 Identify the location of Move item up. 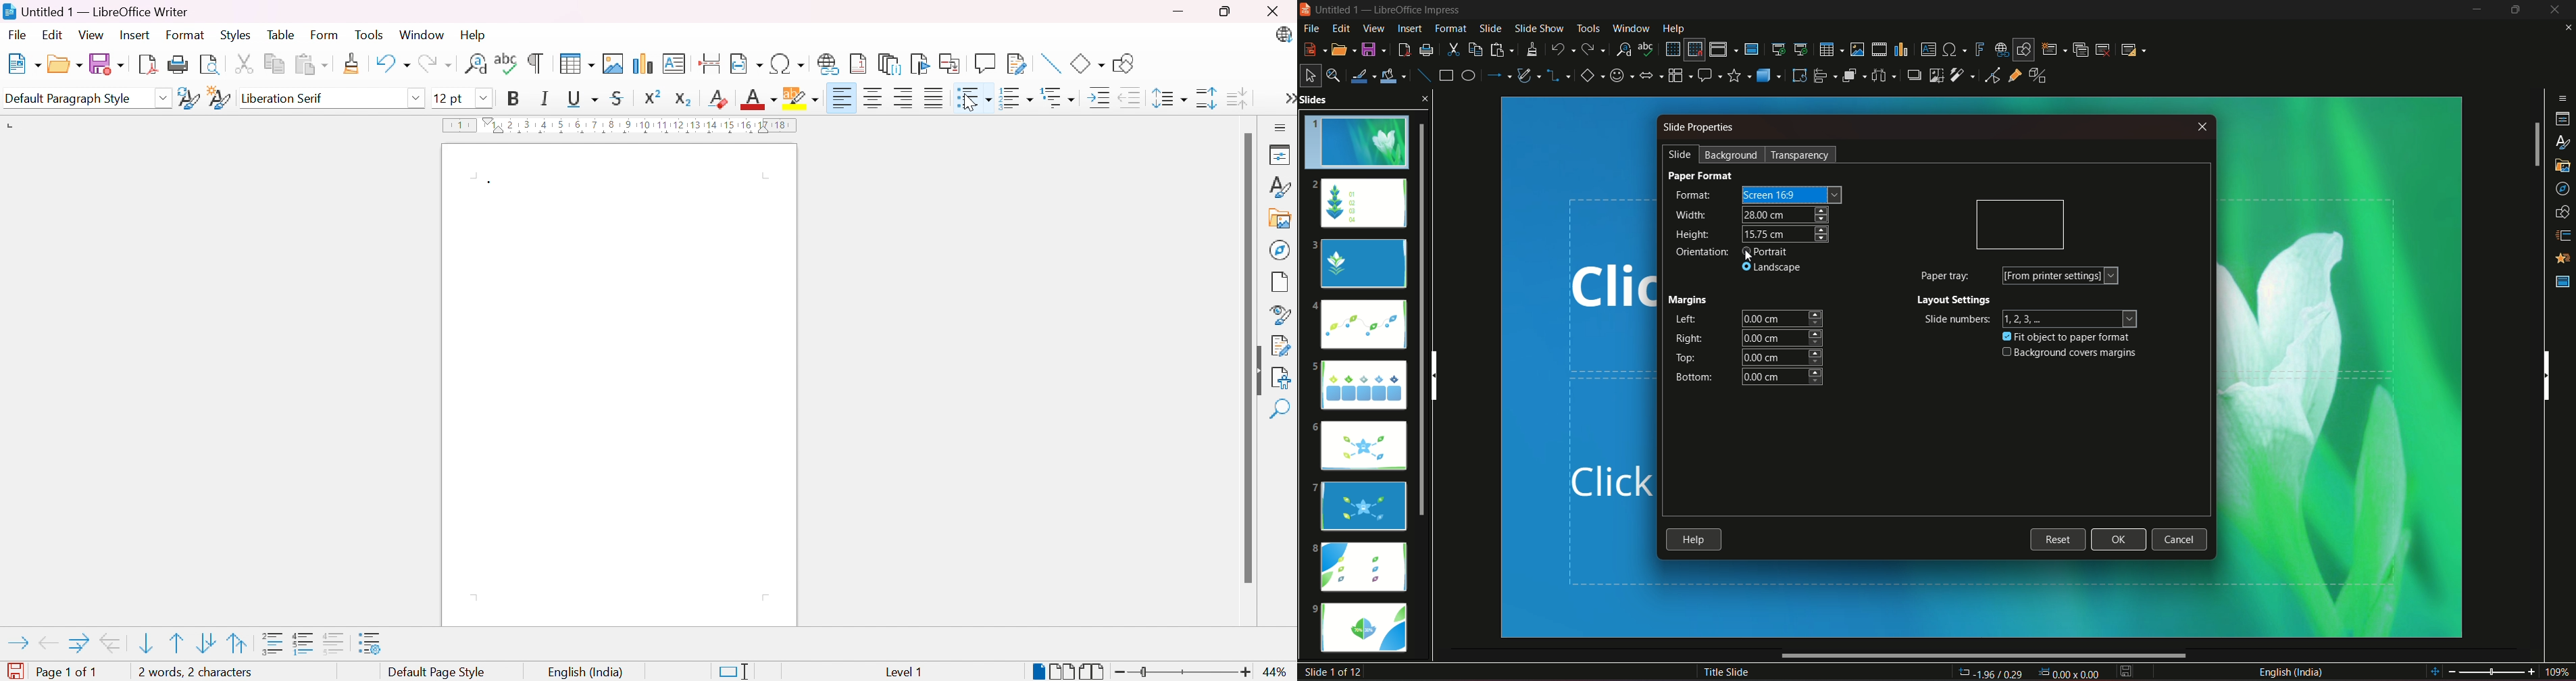
(178, 645).